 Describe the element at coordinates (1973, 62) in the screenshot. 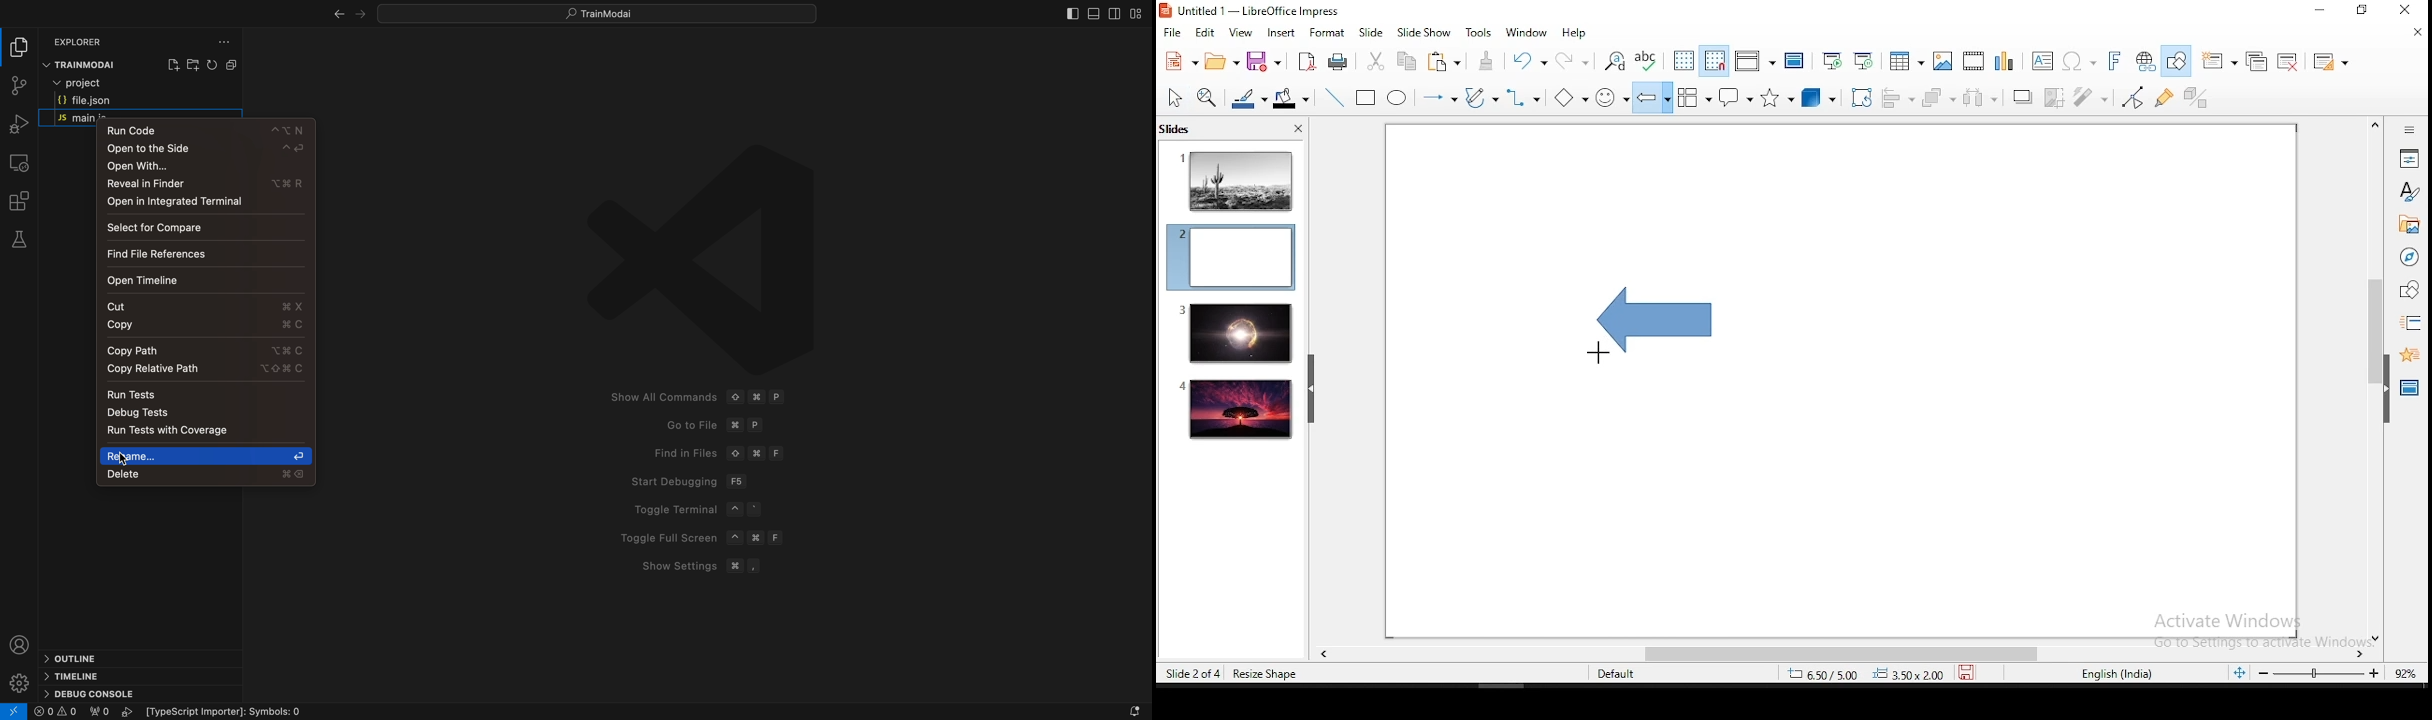

I see `insert audio and video` at that location.